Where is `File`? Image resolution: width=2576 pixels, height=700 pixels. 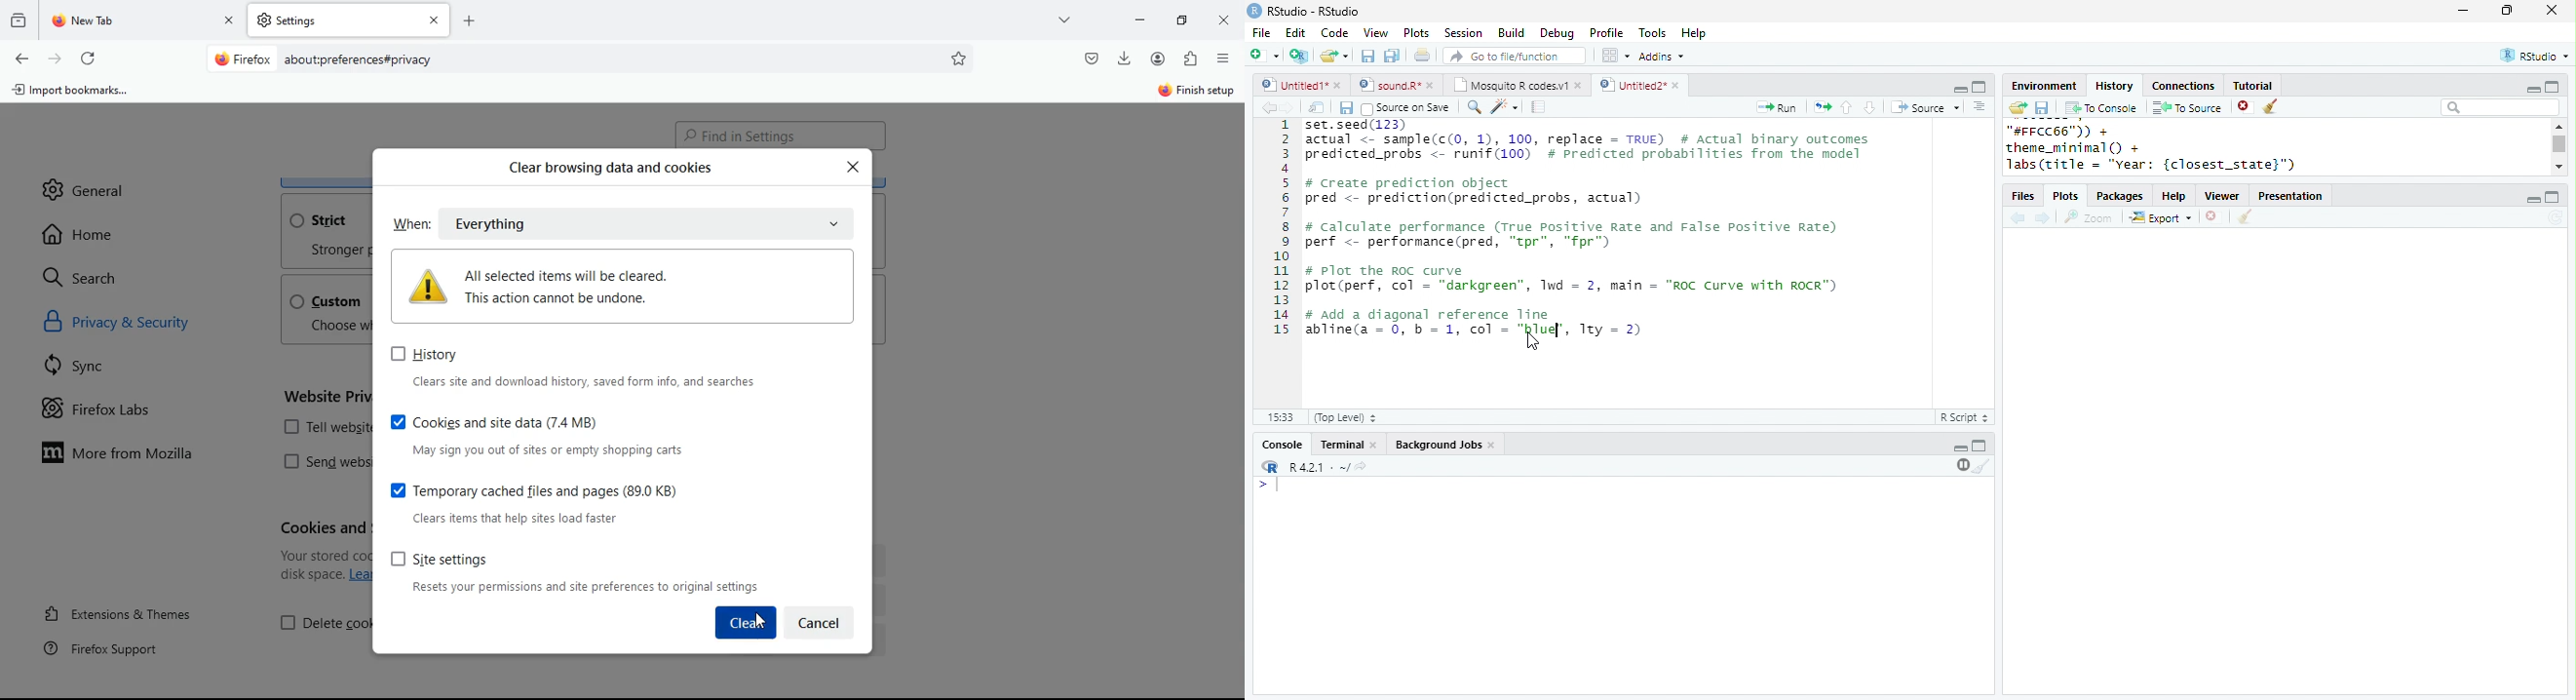 File is located at coordinates (1261, 33).